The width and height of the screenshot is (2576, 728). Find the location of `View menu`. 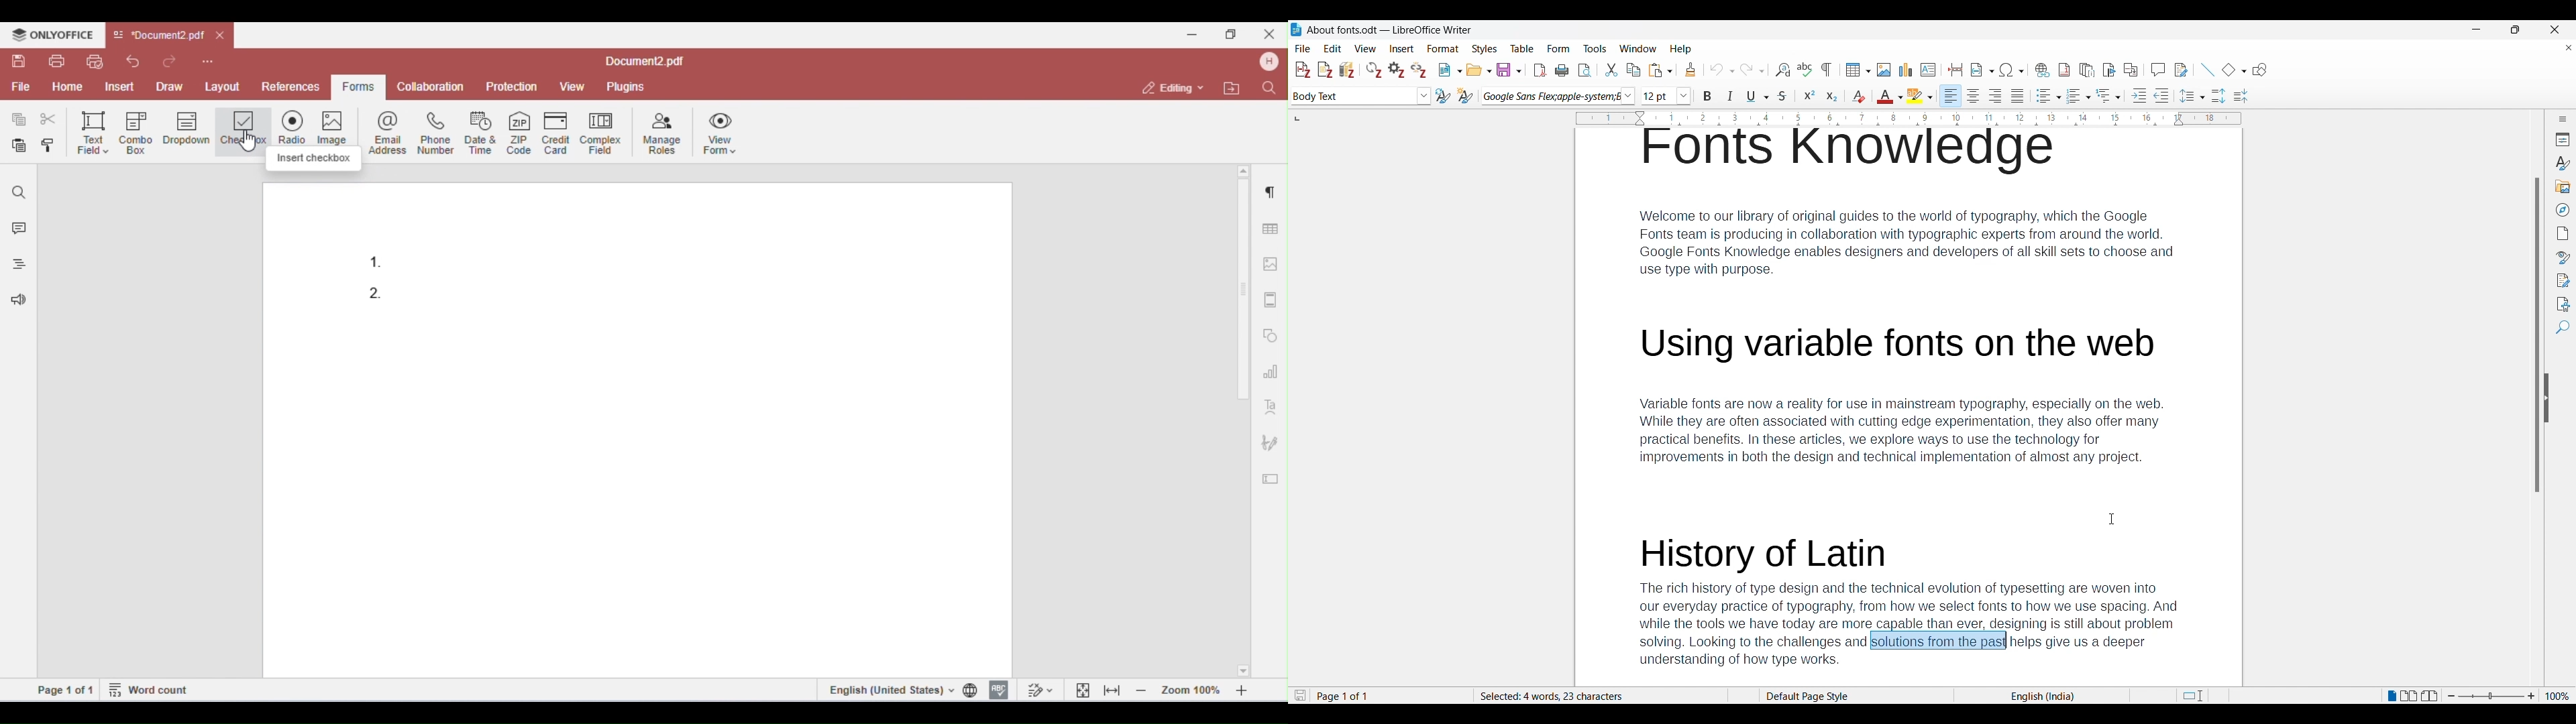

View menu is located at coordinates (1366, 48).